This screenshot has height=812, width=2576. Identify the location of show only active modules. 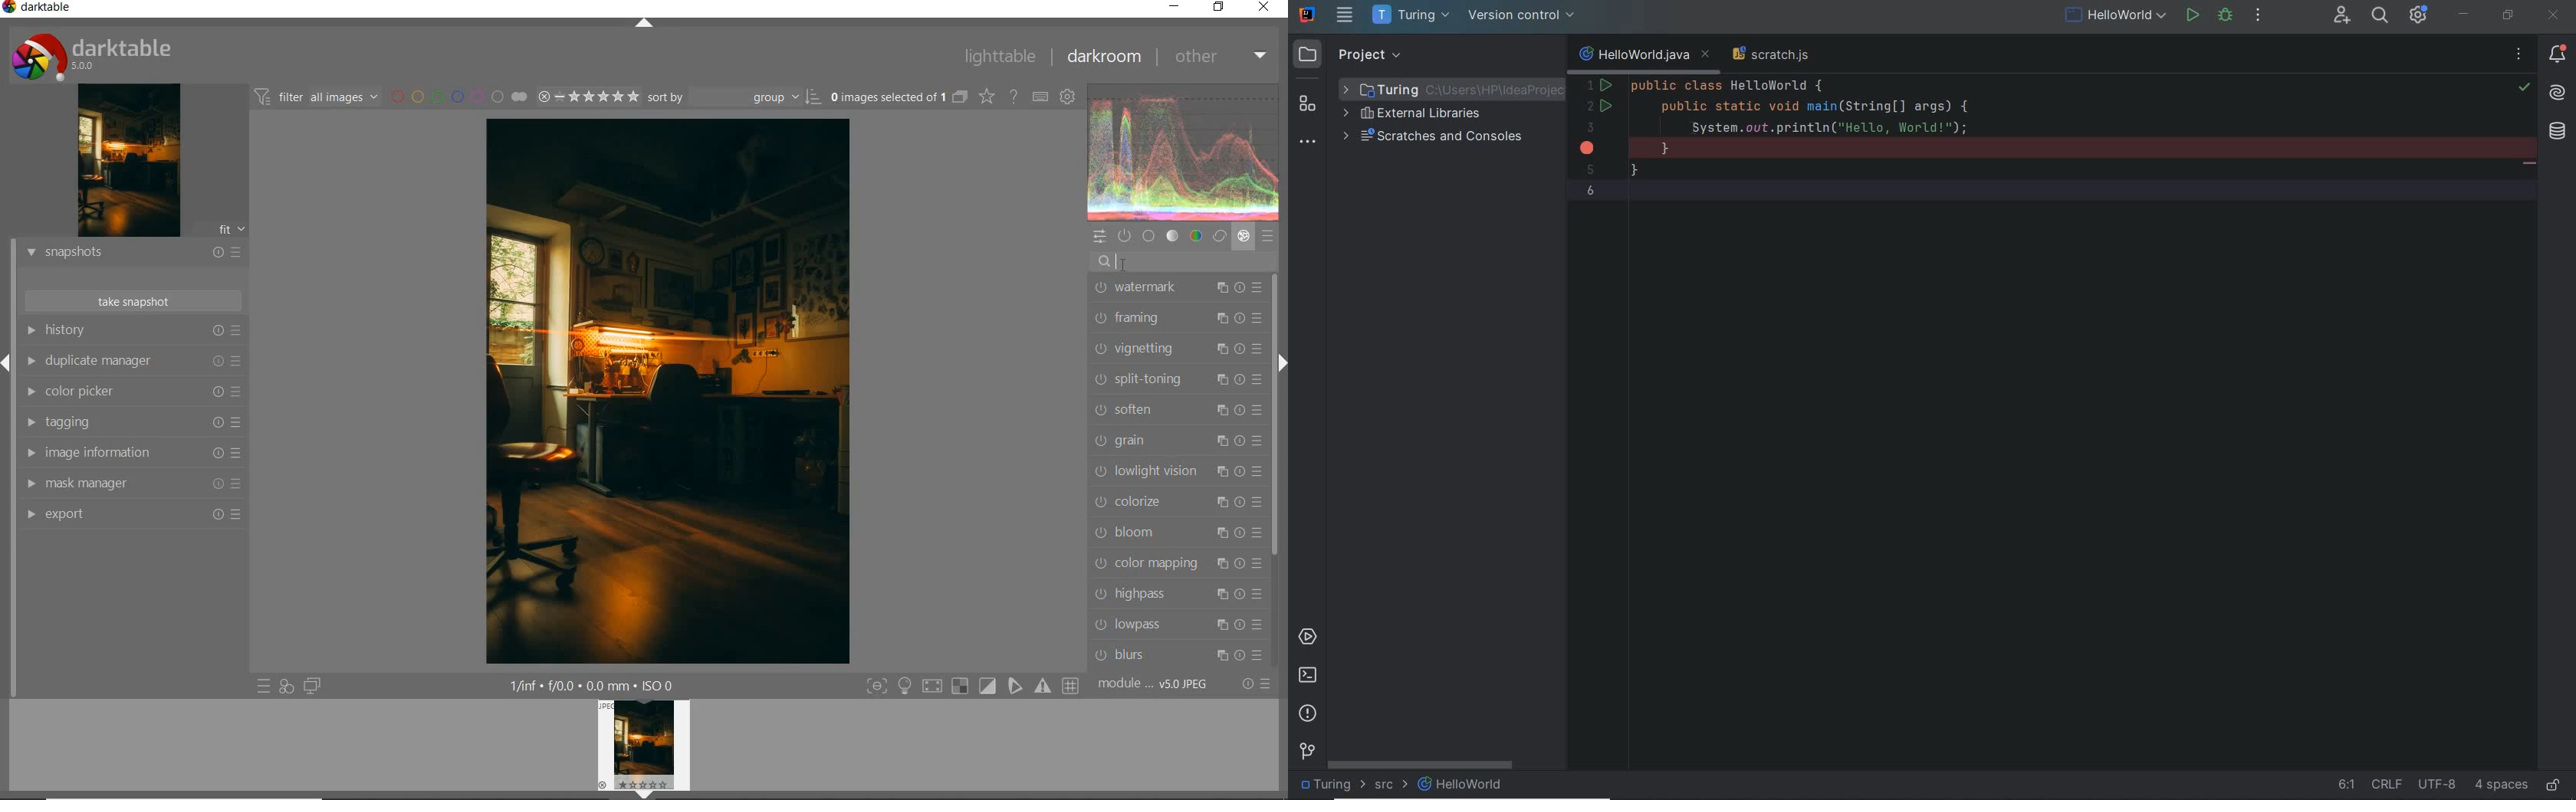
(1124, 235).